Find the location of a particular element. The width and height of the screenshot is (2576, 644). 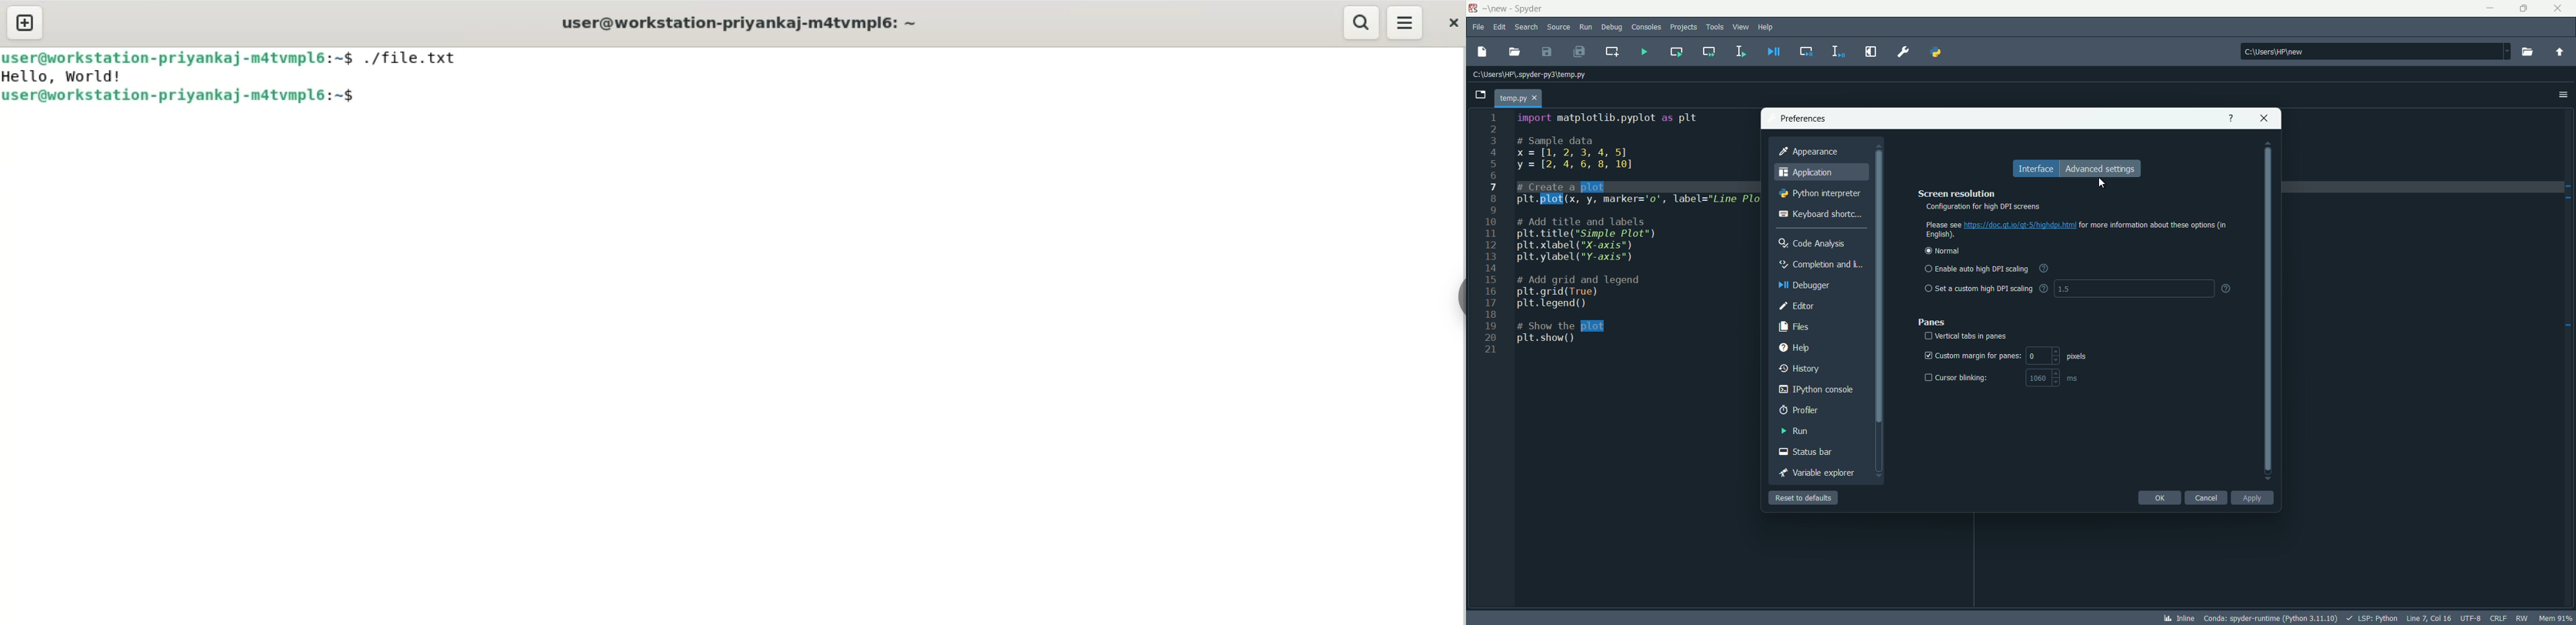

folder name is located at coordinates (1498, 8).